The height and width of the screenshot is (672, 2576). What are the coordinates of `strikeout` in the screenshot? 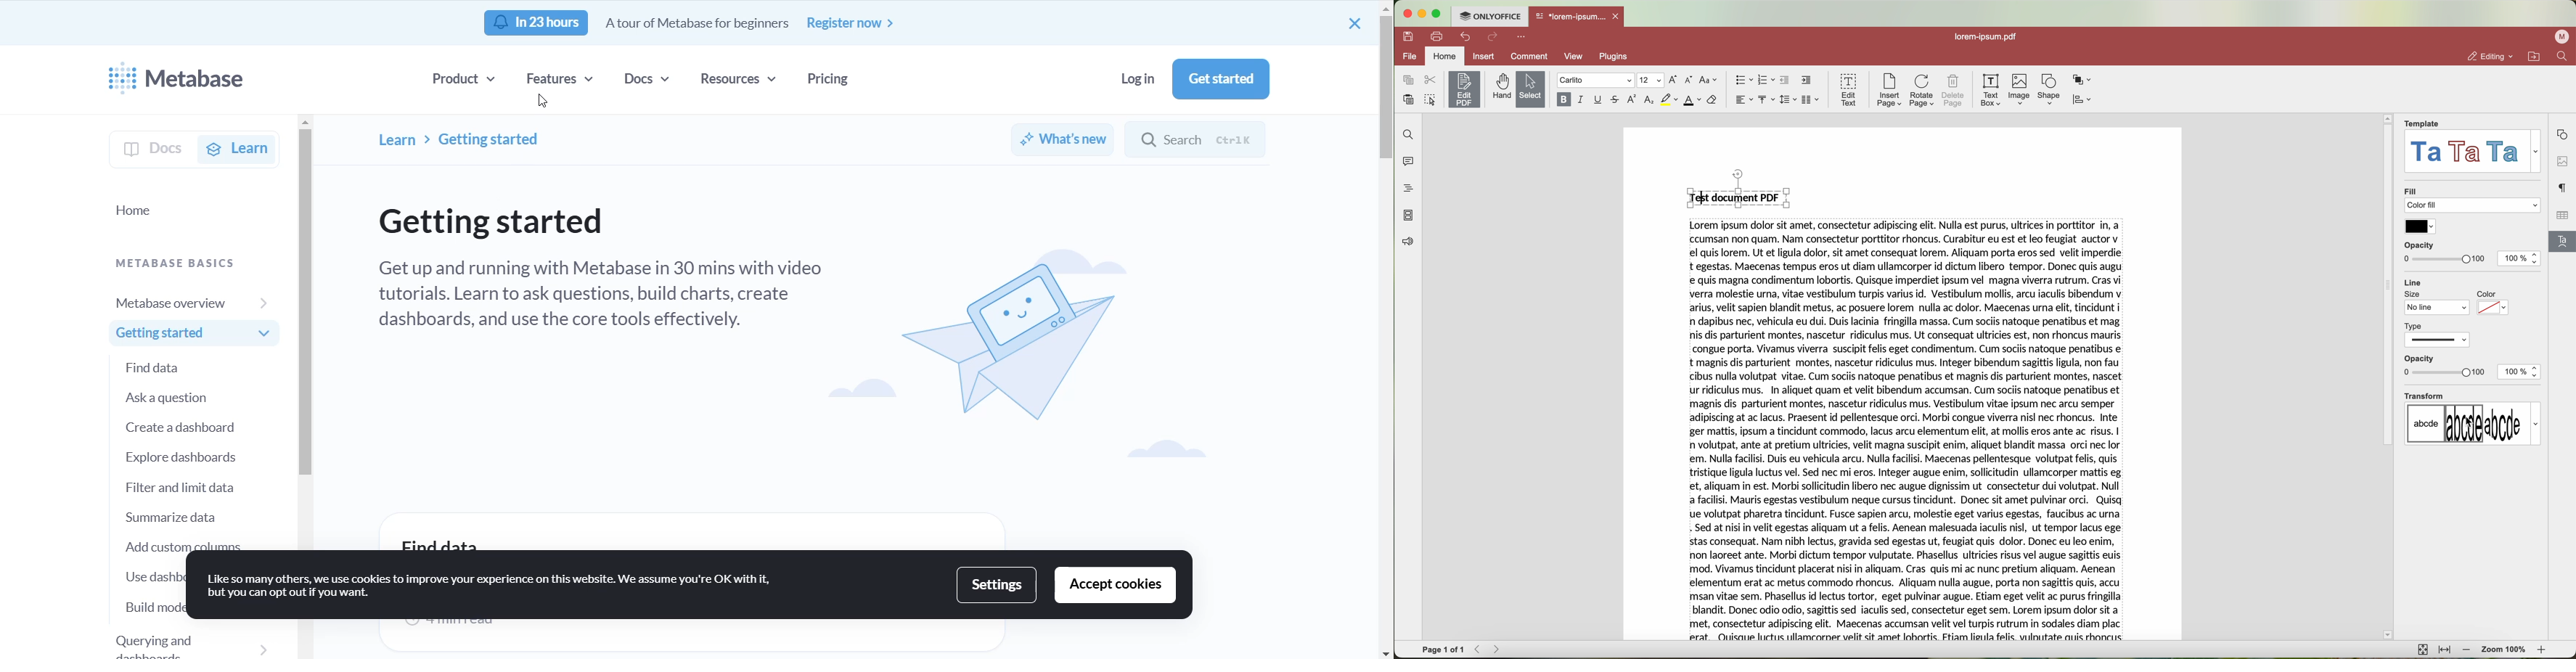 It's located at (1616, 100).